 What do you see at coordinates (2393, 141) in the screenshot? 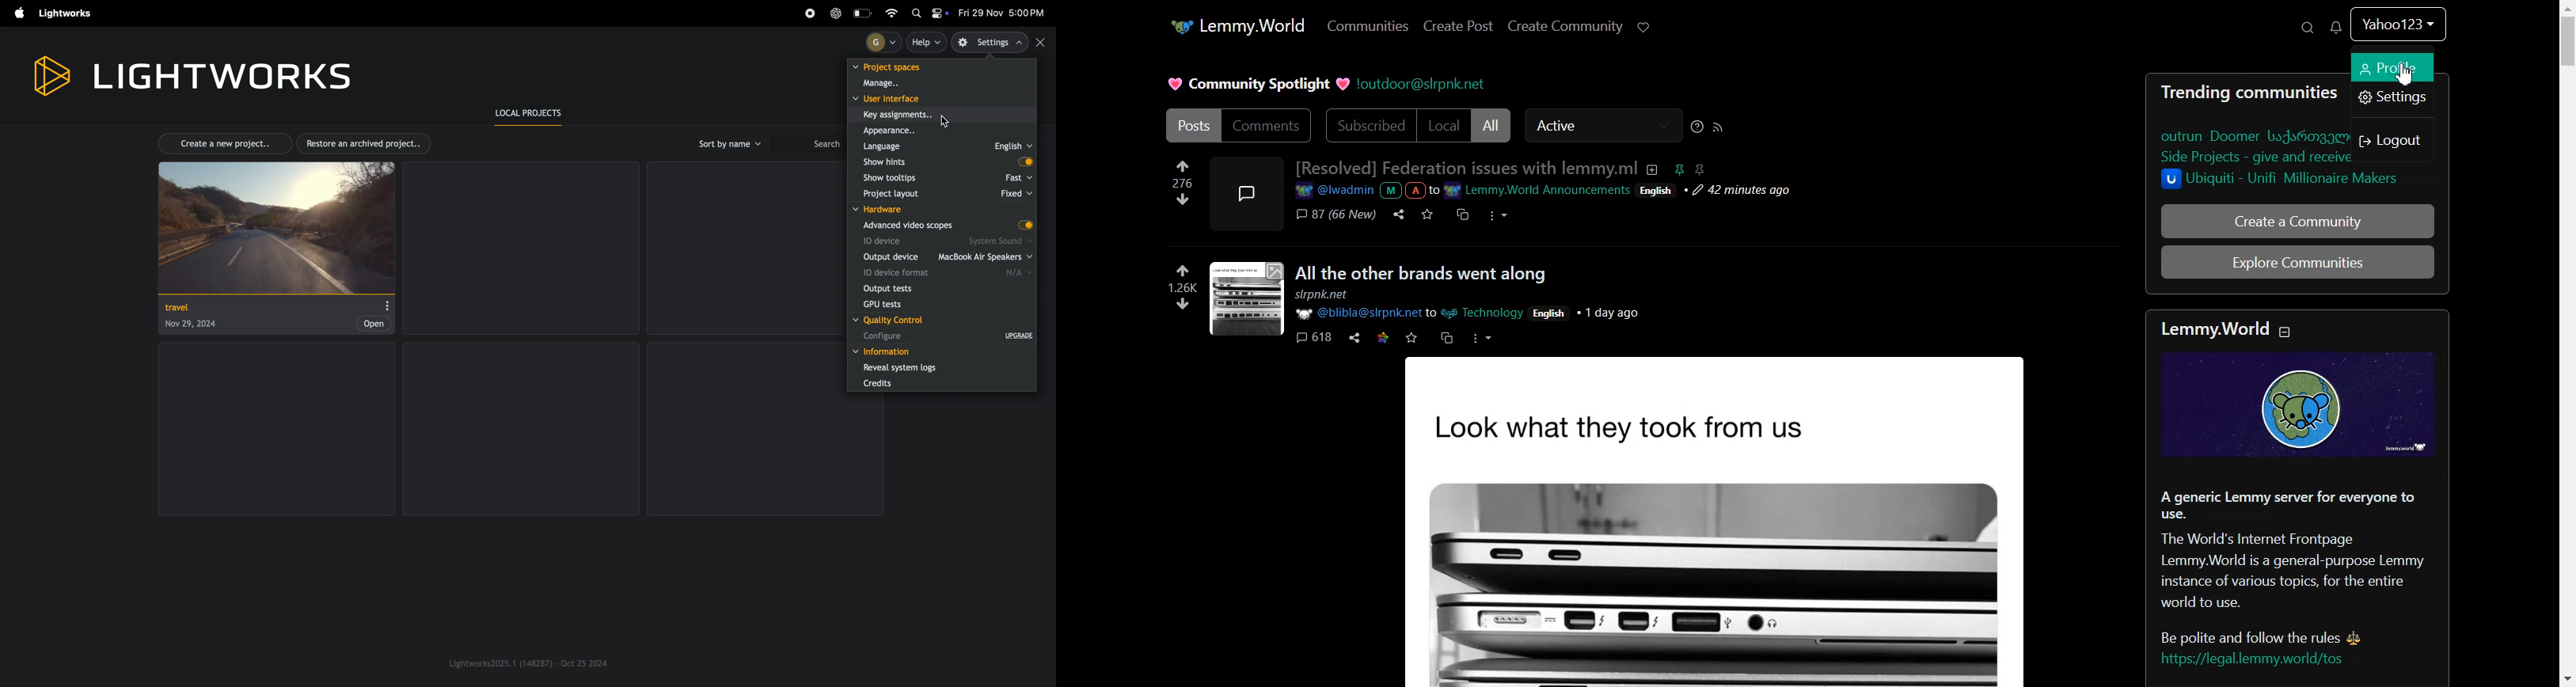
I see `Logout` at bounding box center [2393, 141].